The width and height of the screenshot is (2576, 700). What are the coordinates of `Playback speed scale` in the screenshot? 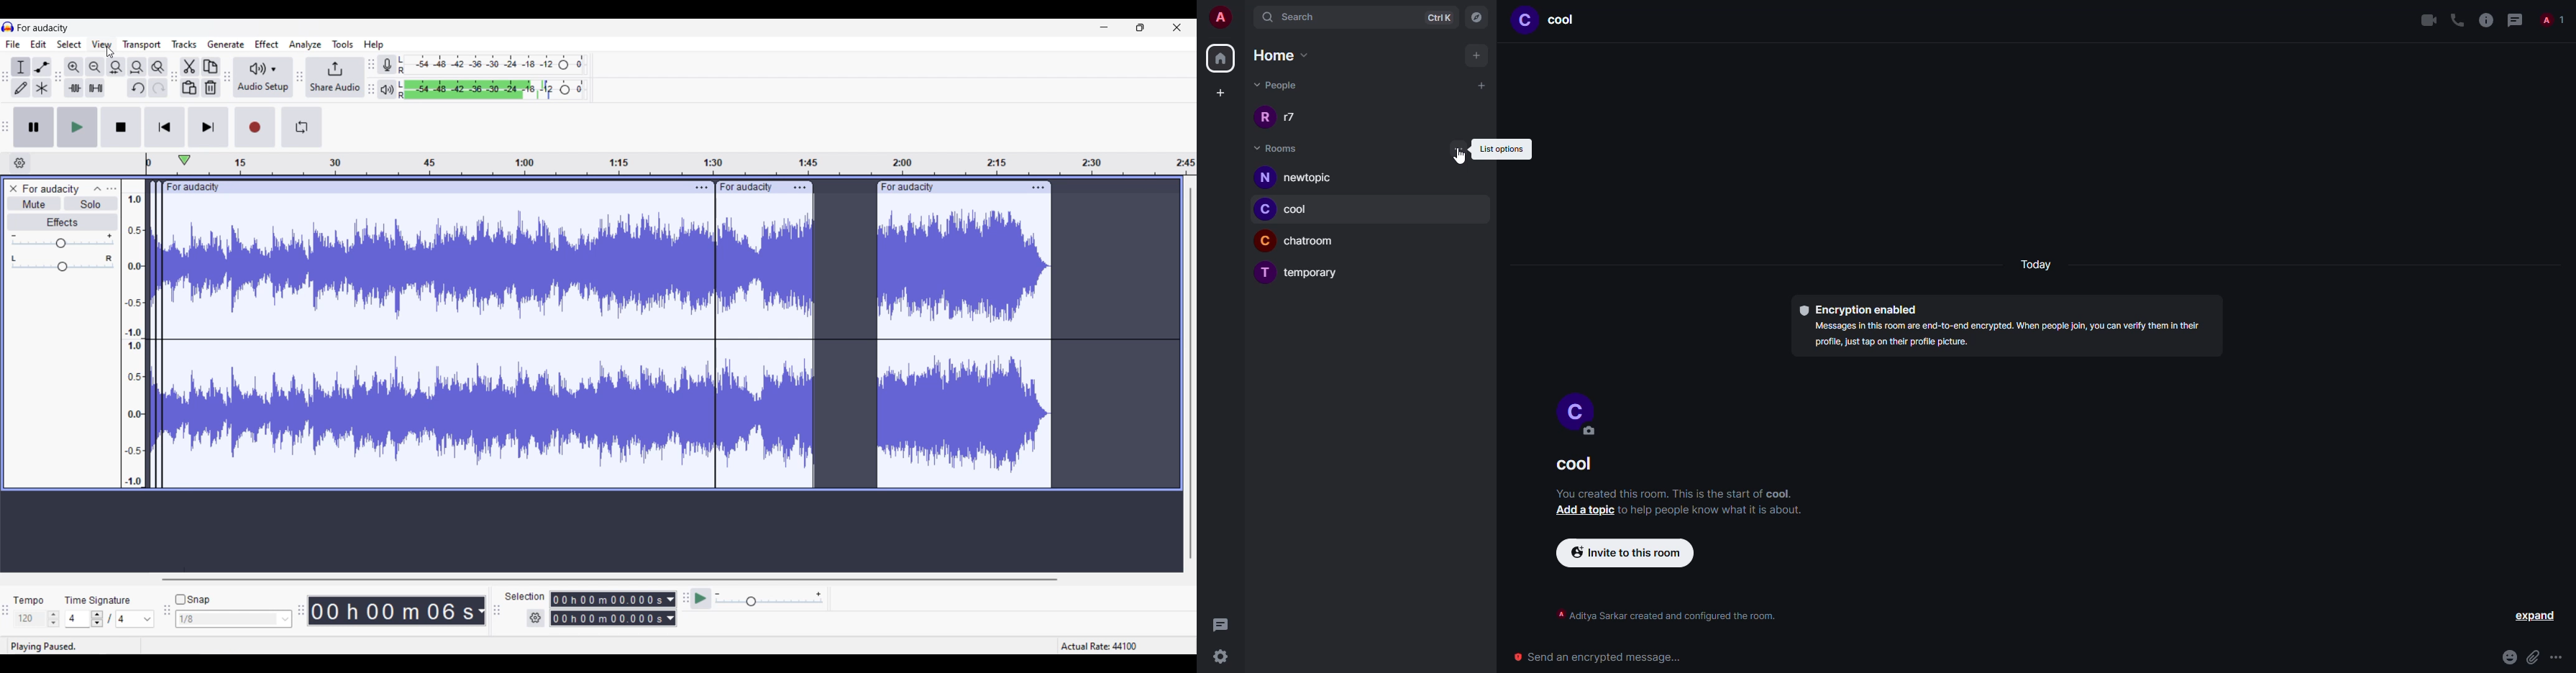 It's located at (770, 599).